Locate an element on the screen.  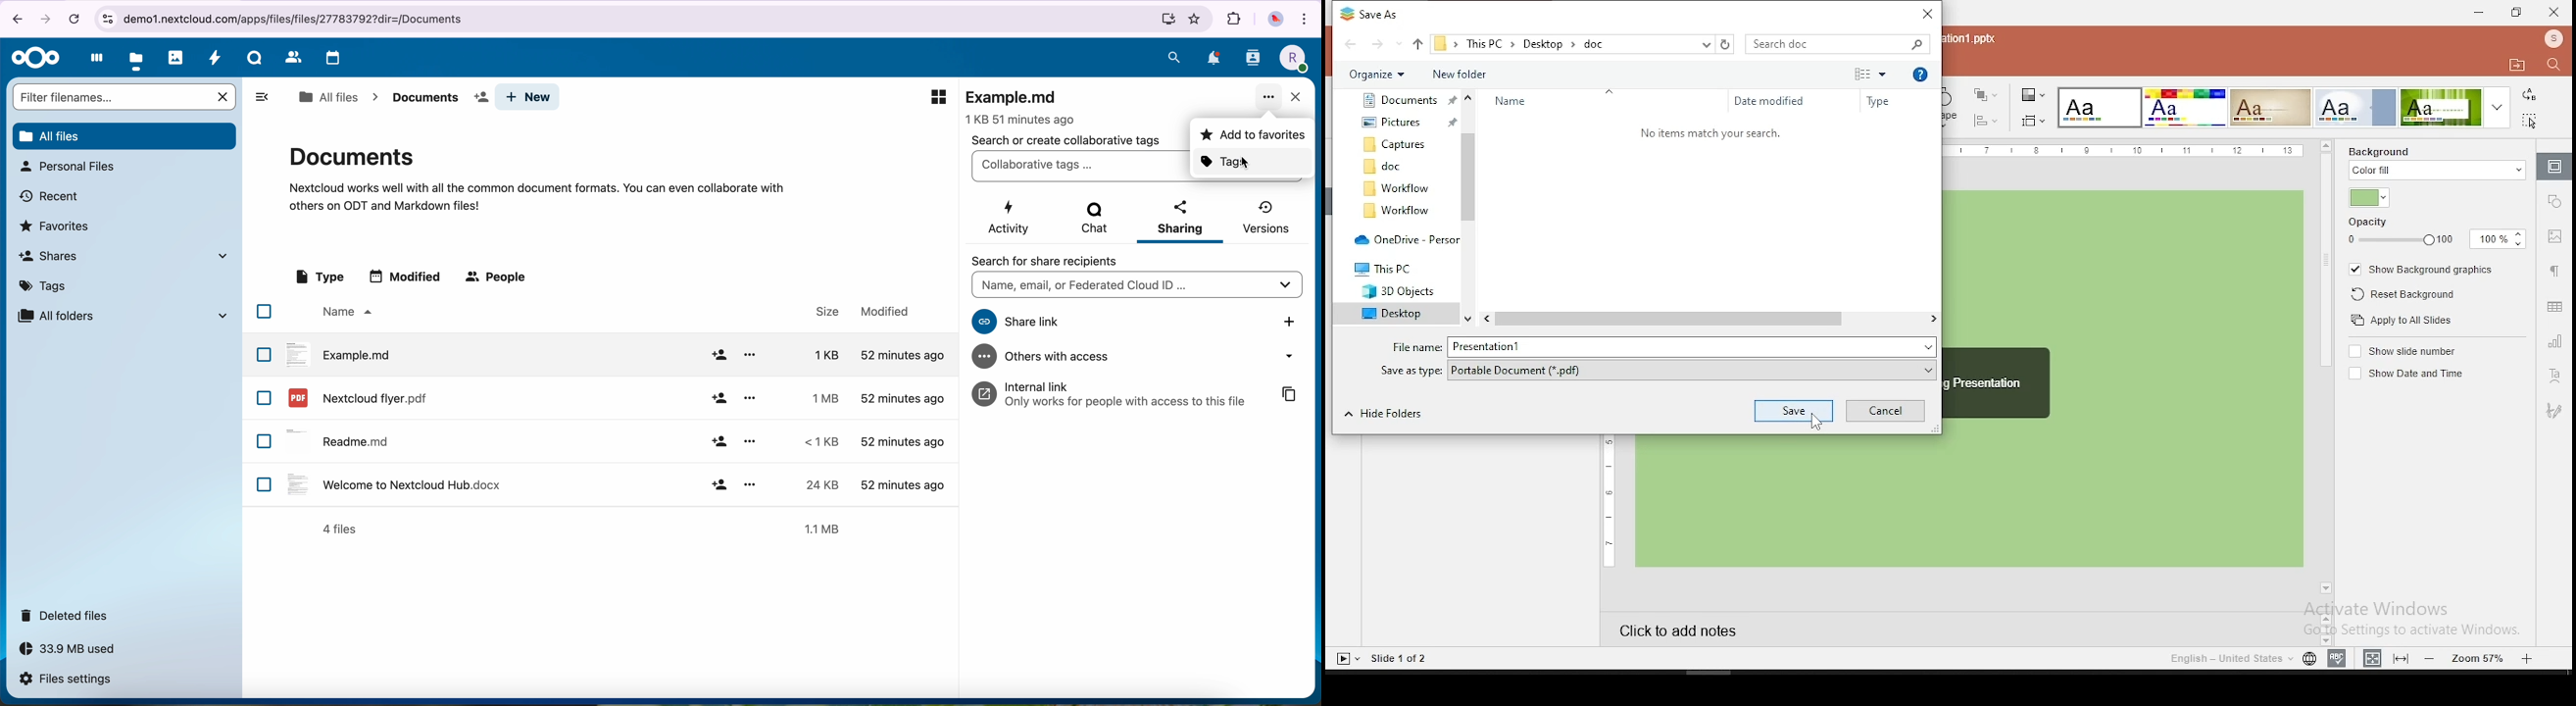
preview is located at coordinates (938, 97).